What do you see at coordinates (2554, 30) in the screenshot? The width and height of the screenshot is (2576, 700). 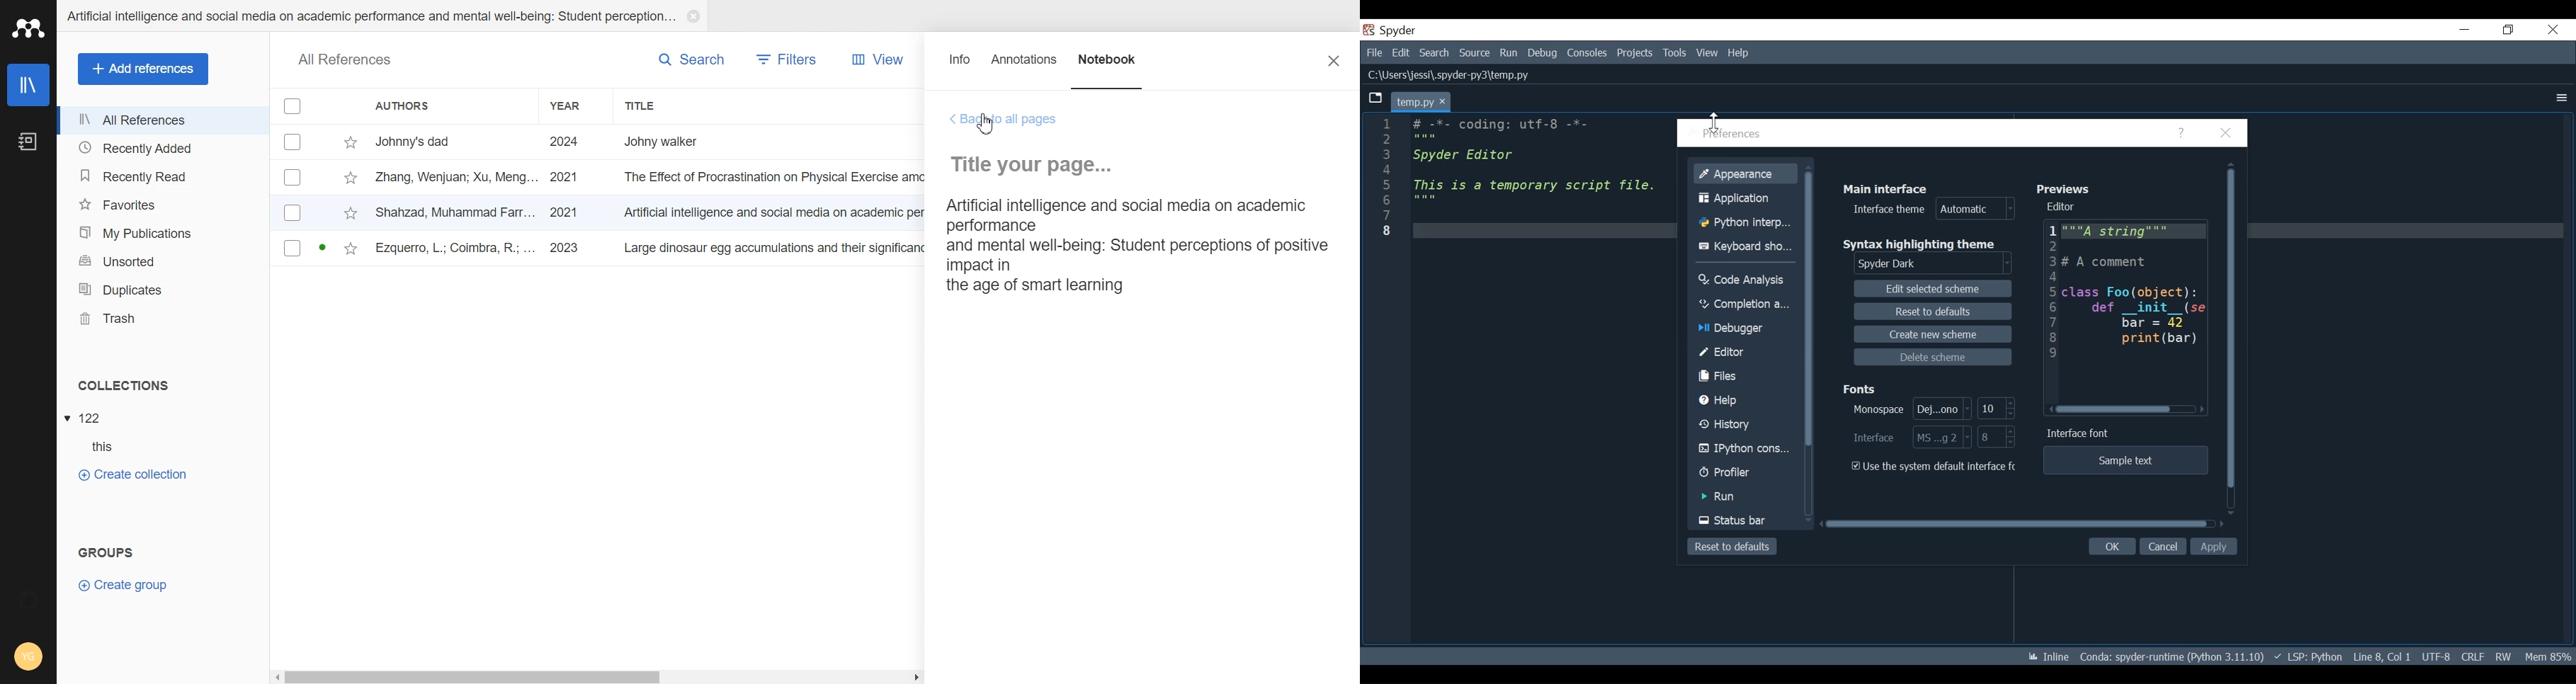 I see `Close` at bounding box center [2554, 30].